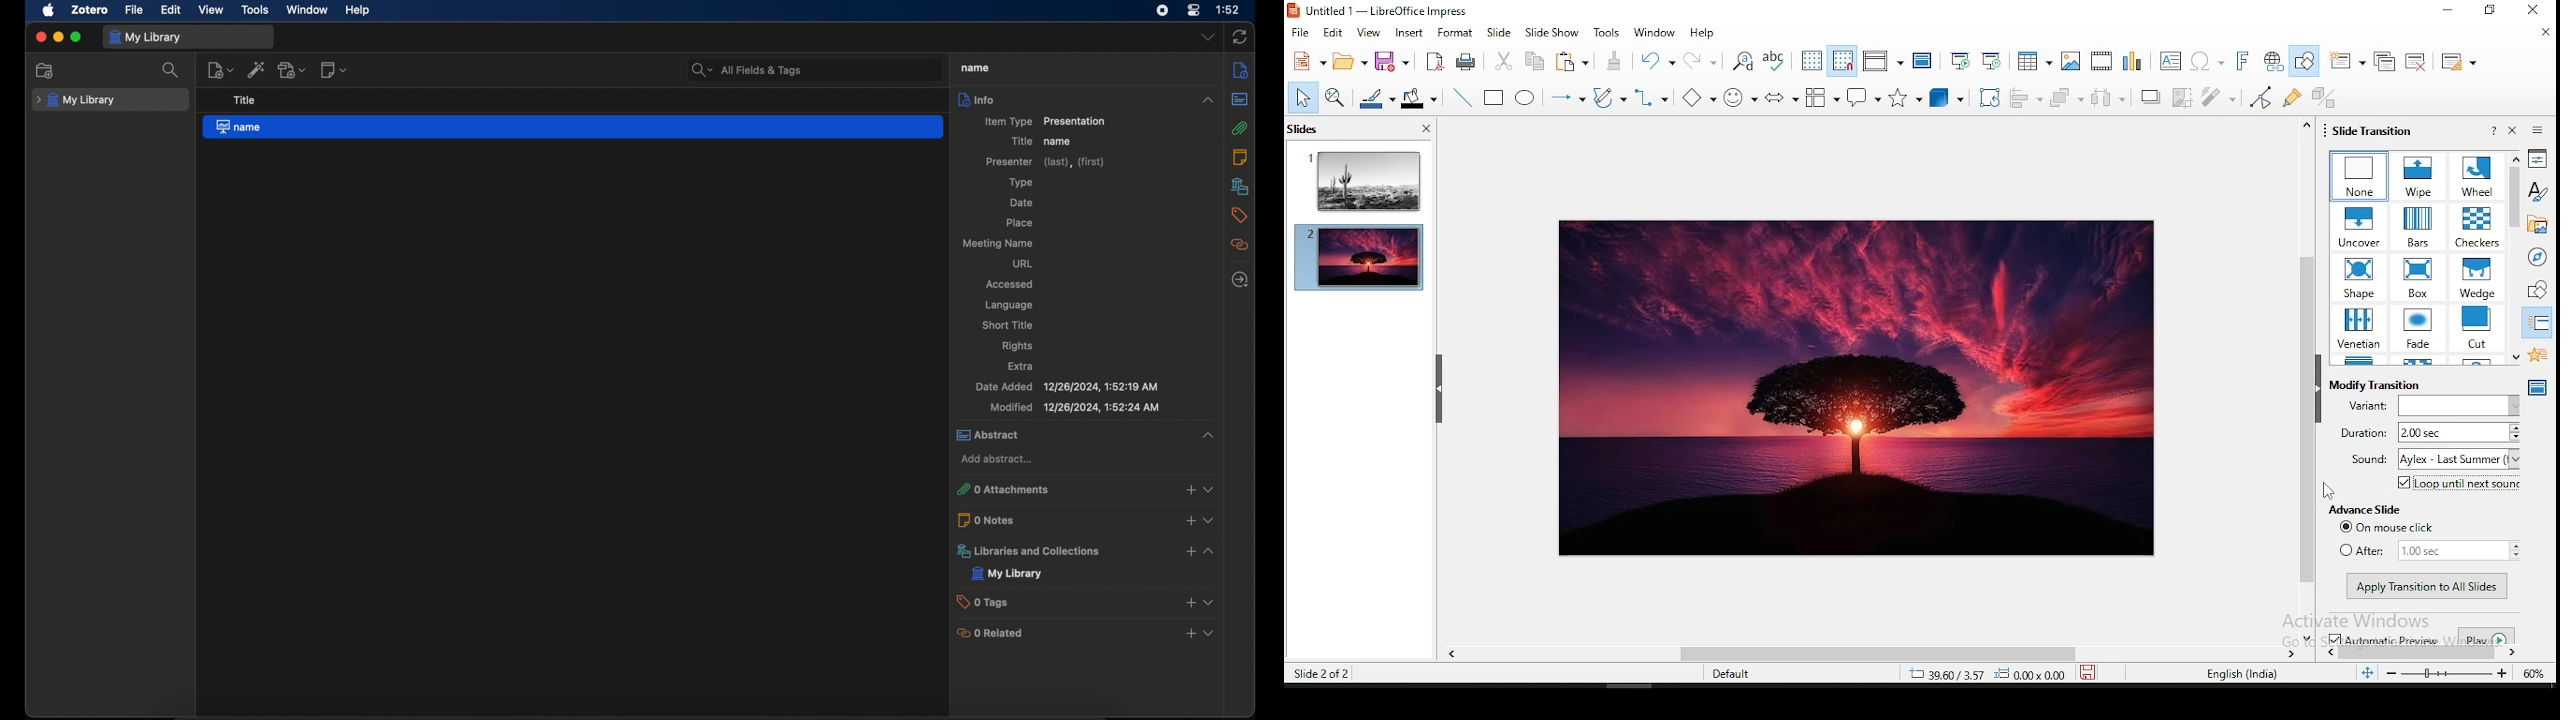 The image size is (2576, 728). I want to click on file, so click(133, 10).